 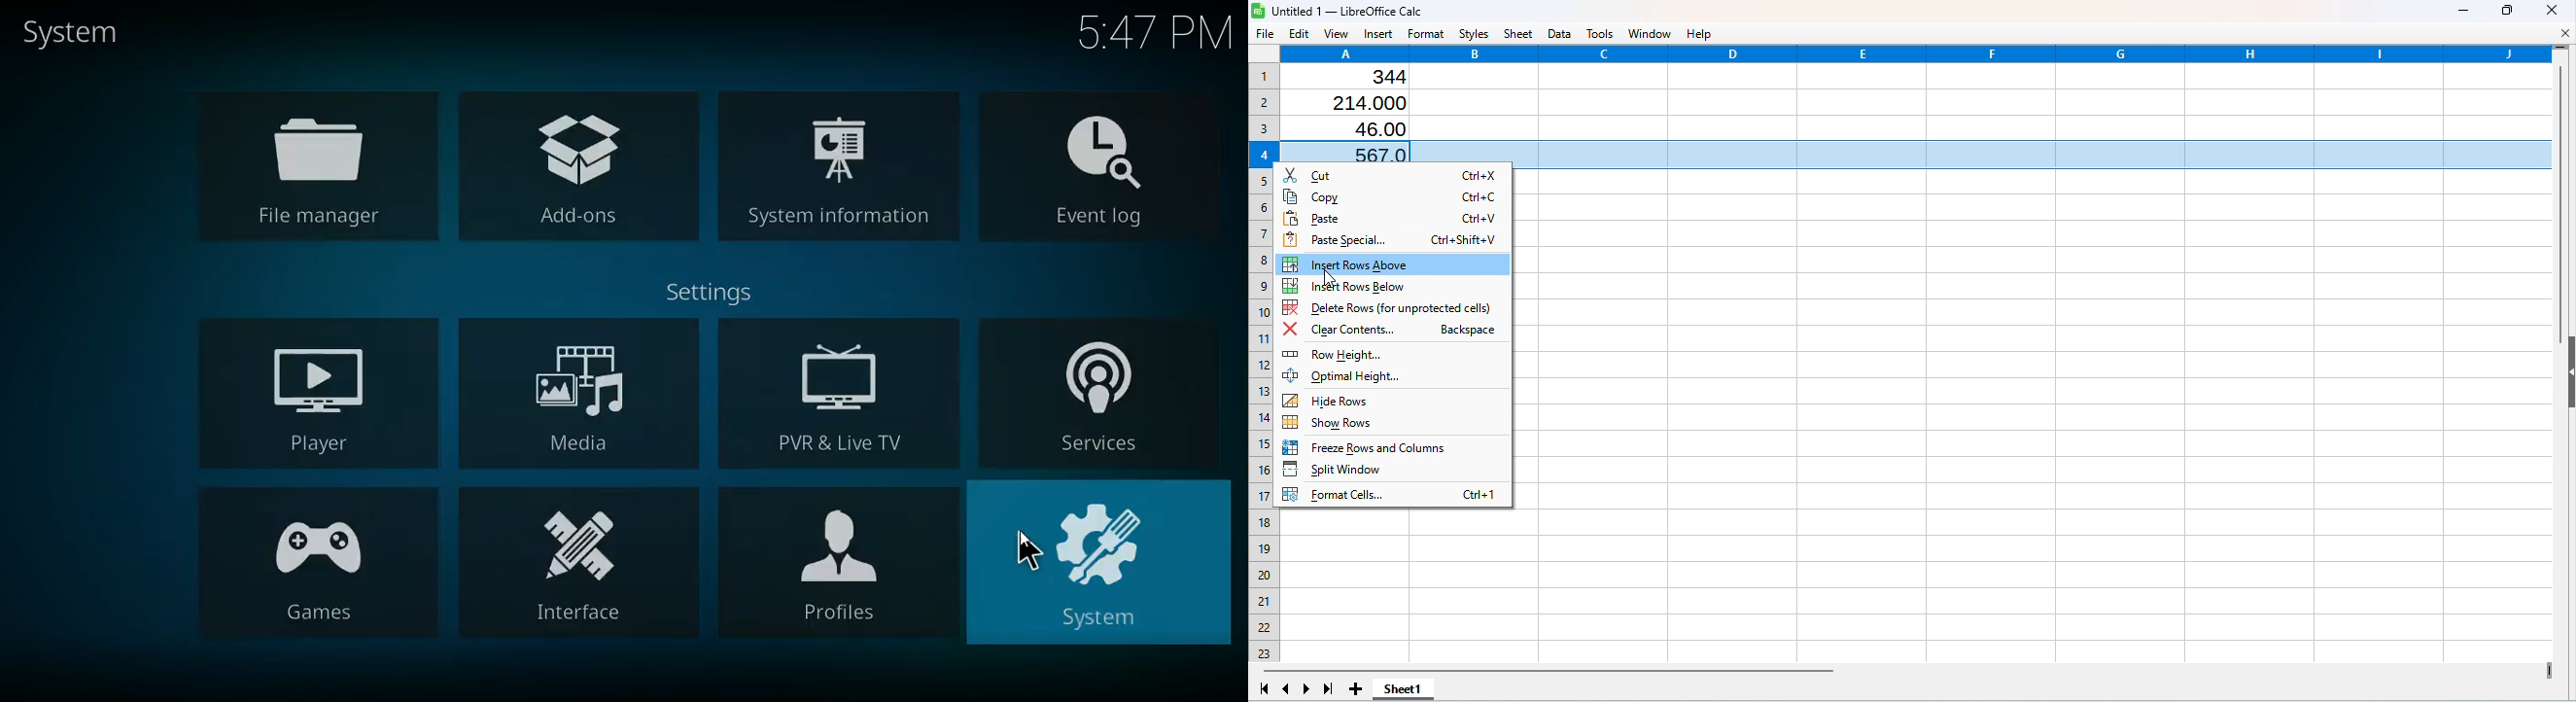 What do you see at coordinates (1396, 237) in the screenshot?
I see `Paste special   Ctrl+Shift+V` at bounding box center [1396, 237].